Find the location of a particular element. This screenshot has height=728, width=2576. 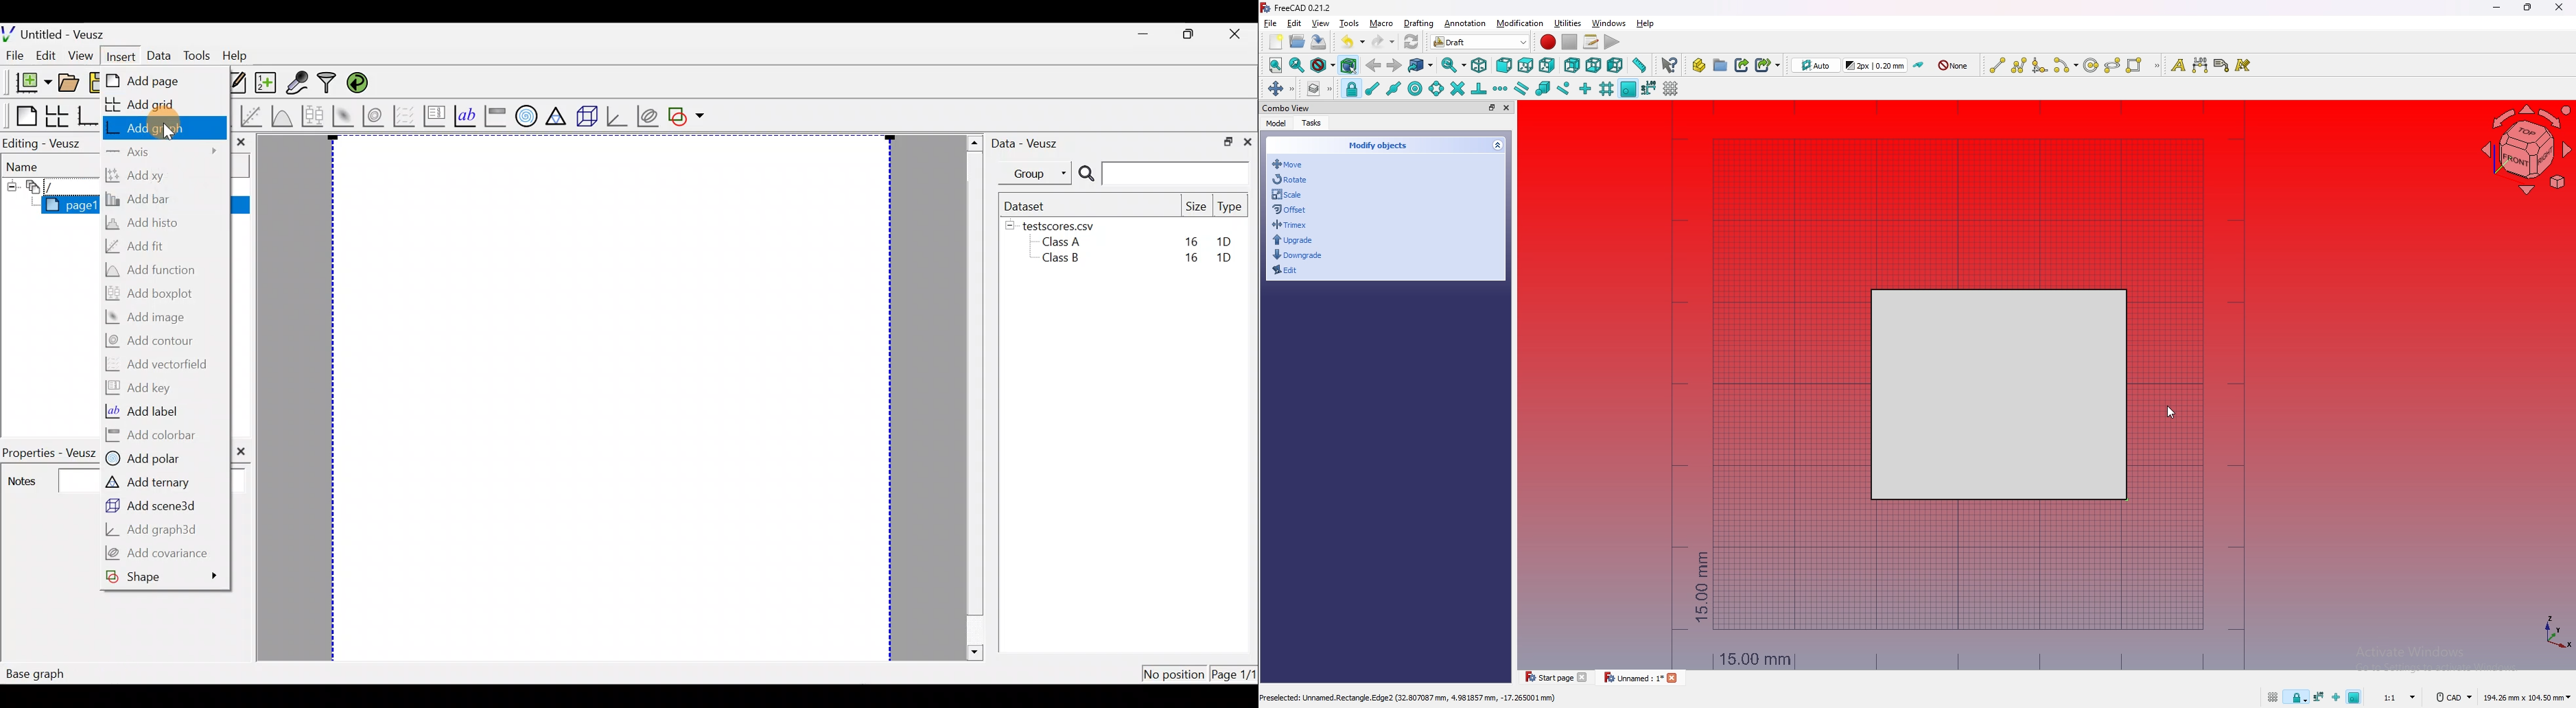

isometric is located at coordinates (1479, 65).